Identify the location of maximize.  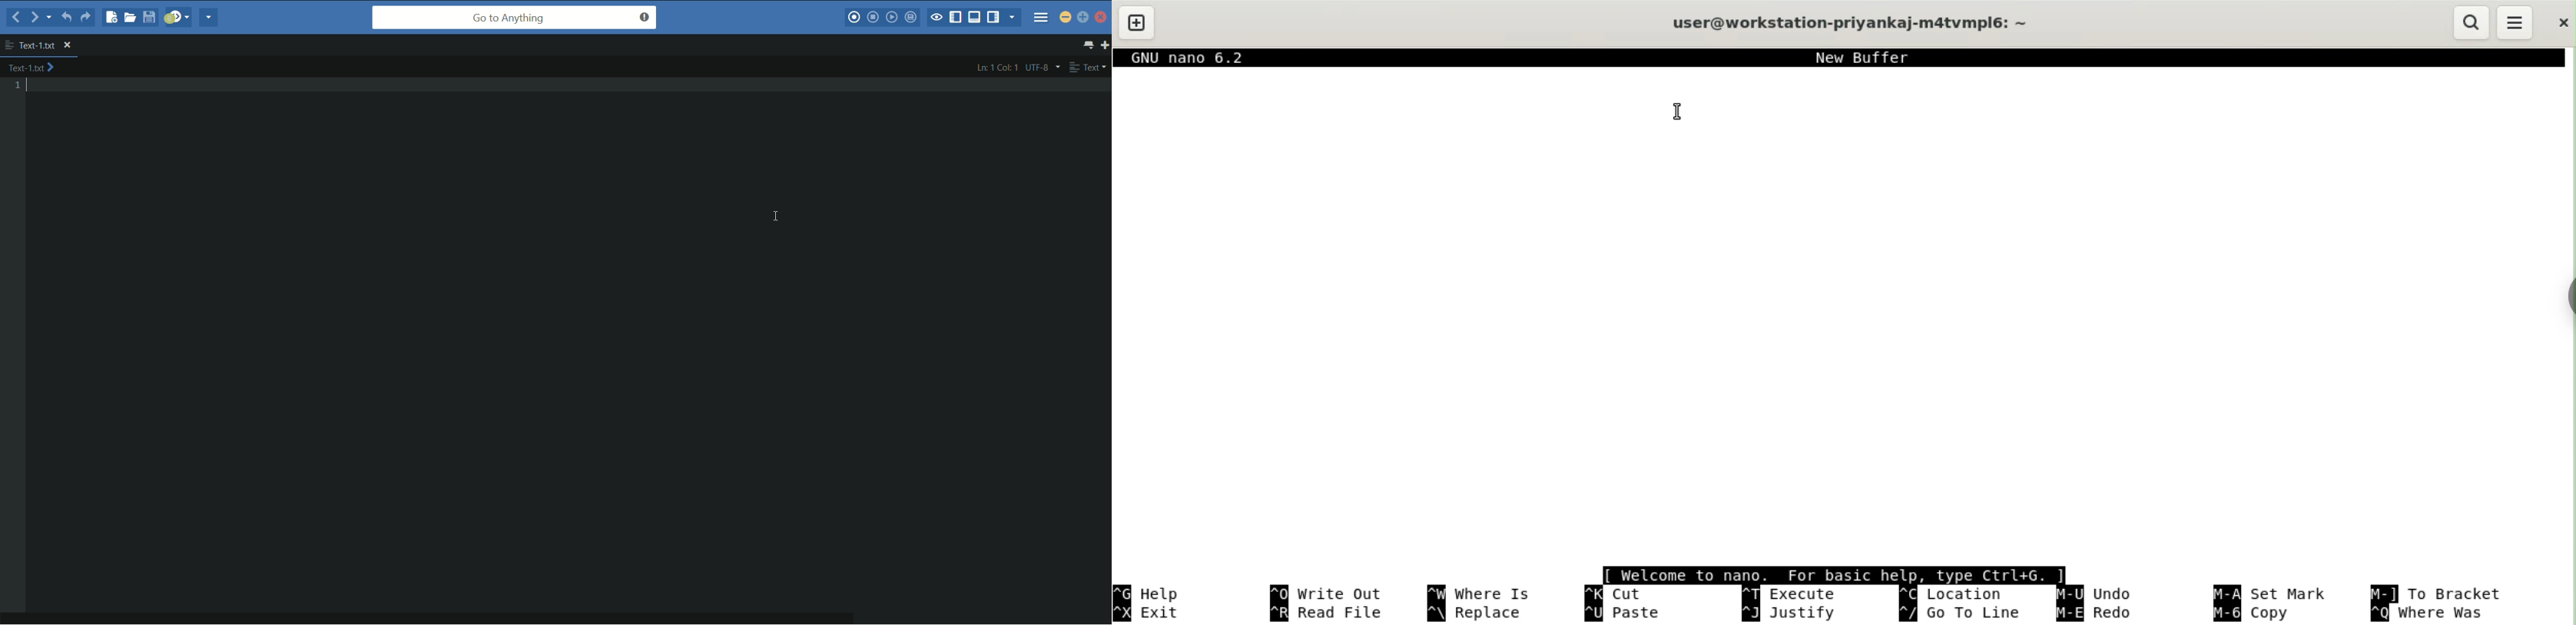
(1083, 17).